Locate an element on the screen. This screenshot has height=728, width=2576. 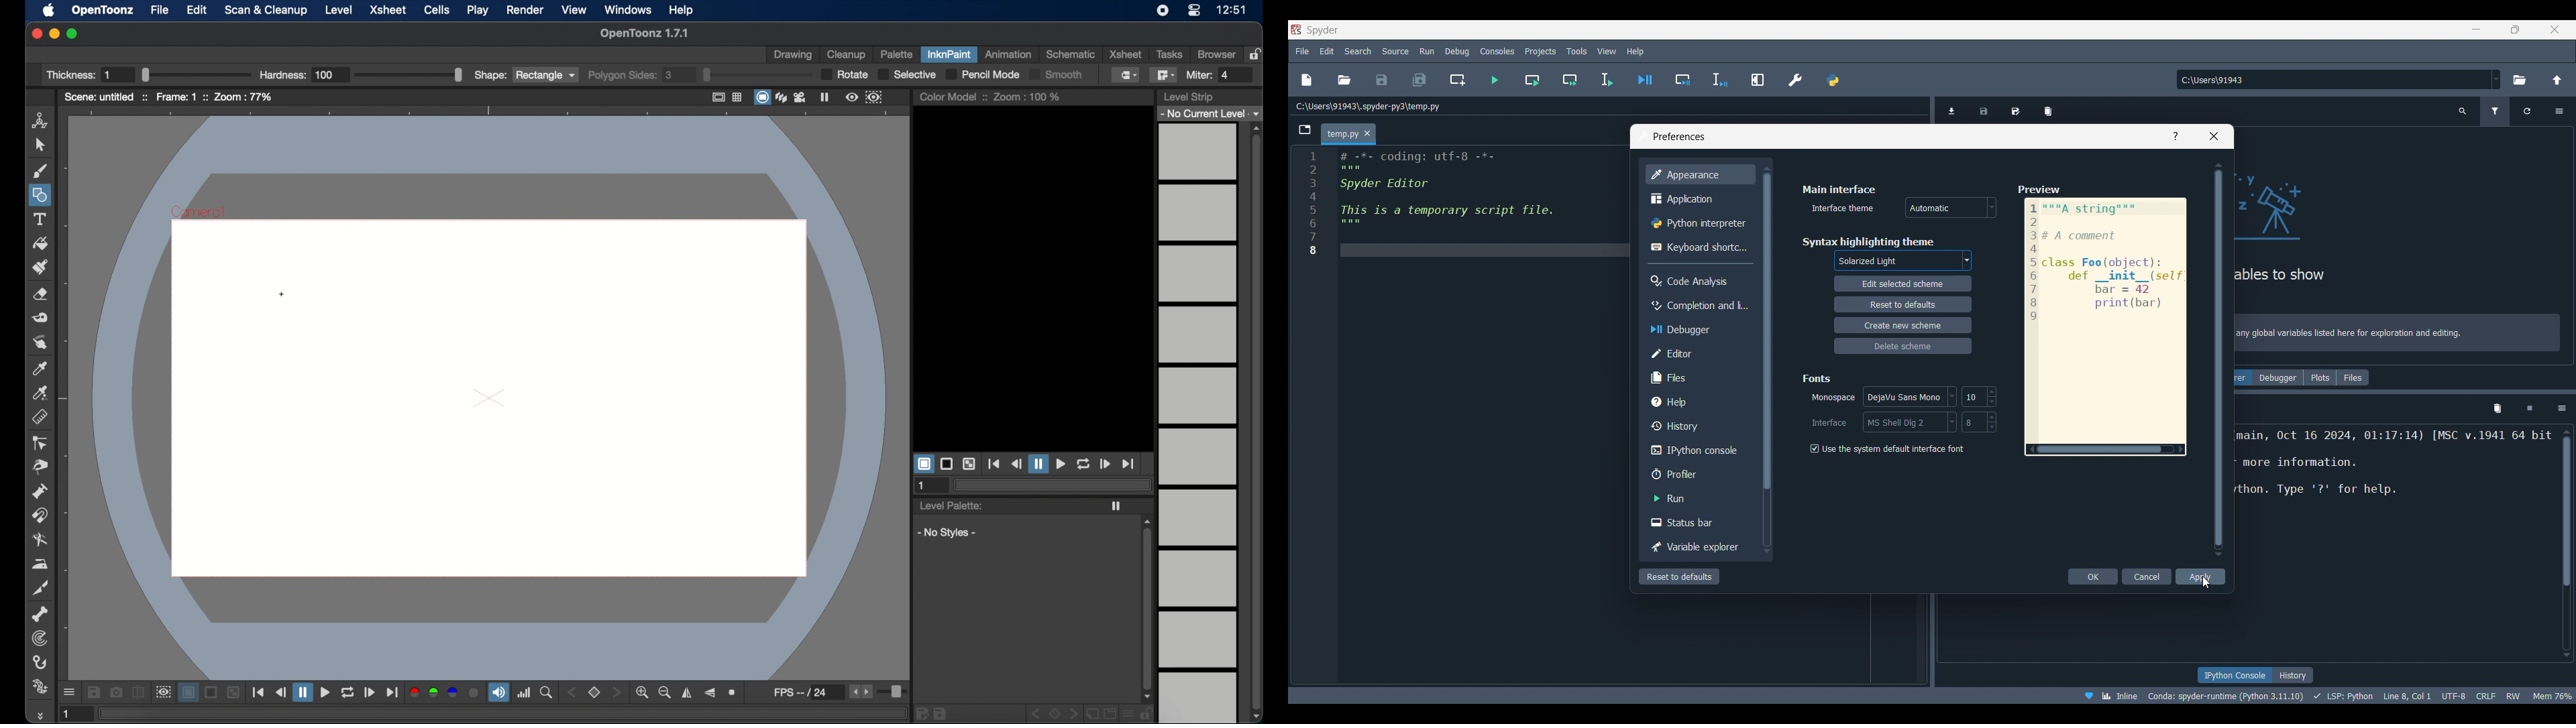
Software logo is located at coordinates (1322, 30).